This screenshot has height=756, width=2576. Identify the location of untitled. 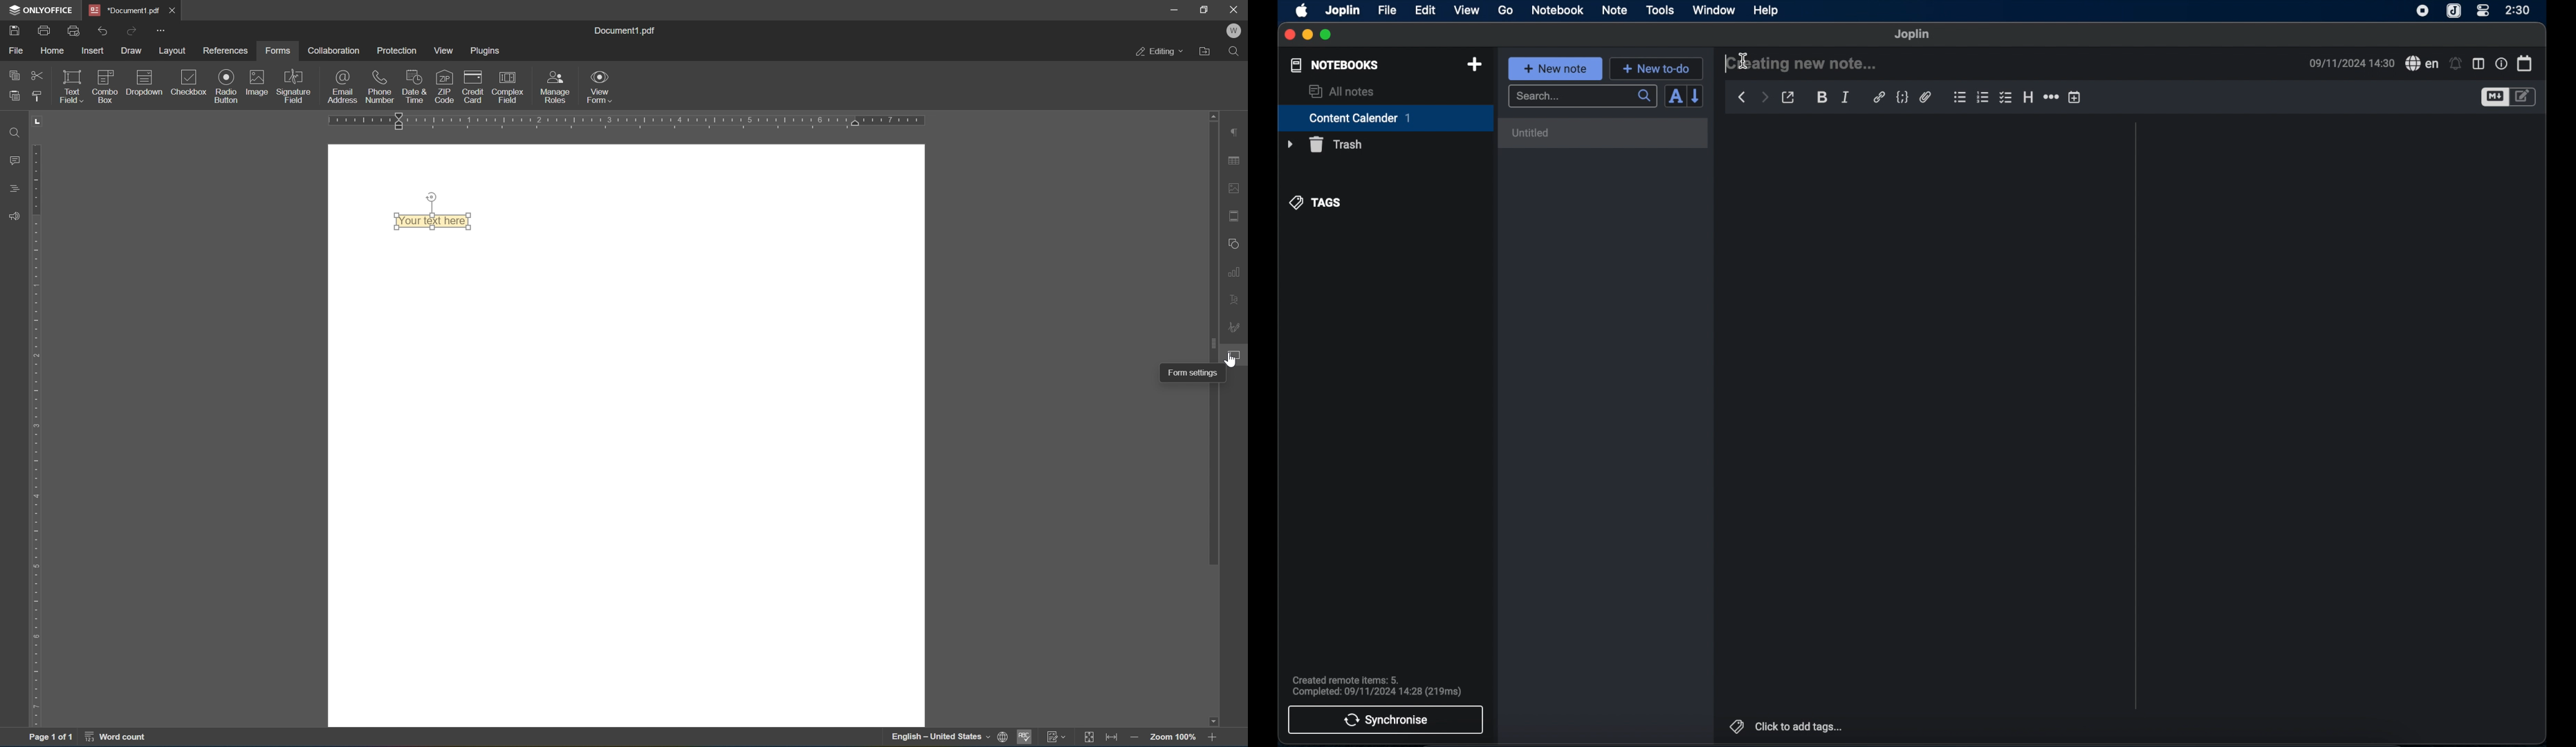
(1606, 135).